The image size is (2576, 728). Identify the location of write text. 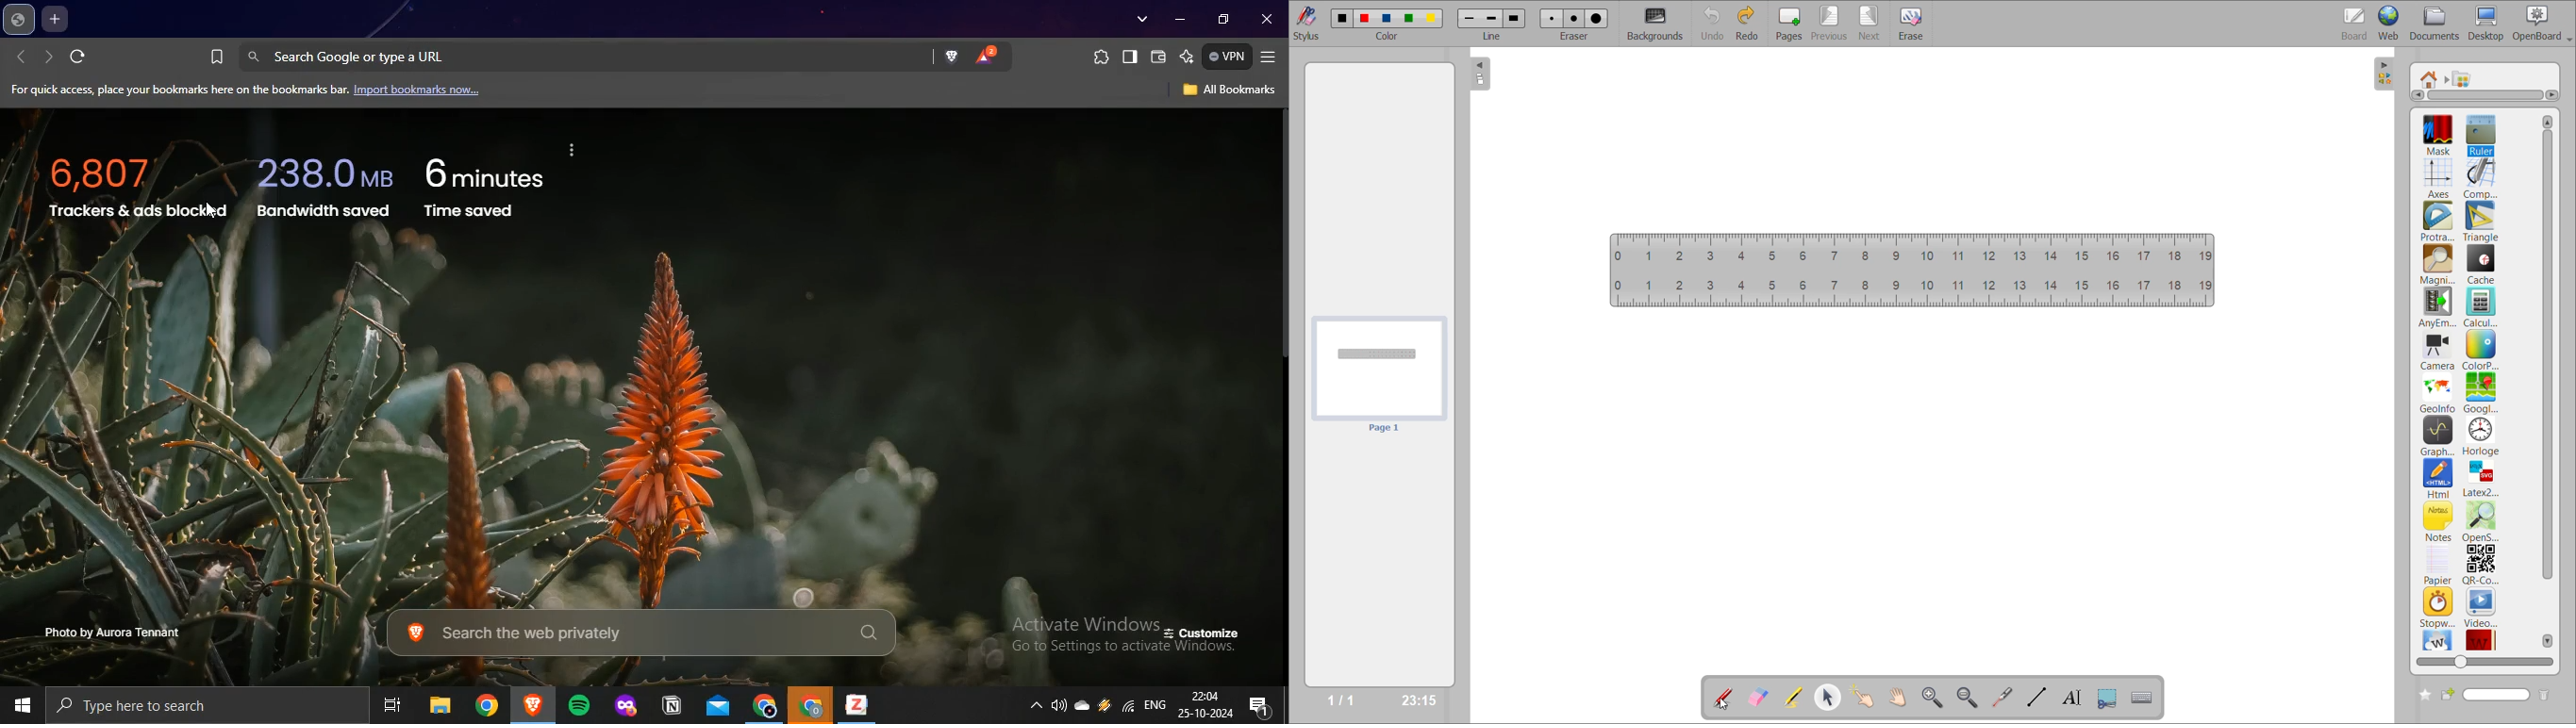
(2071, 697).